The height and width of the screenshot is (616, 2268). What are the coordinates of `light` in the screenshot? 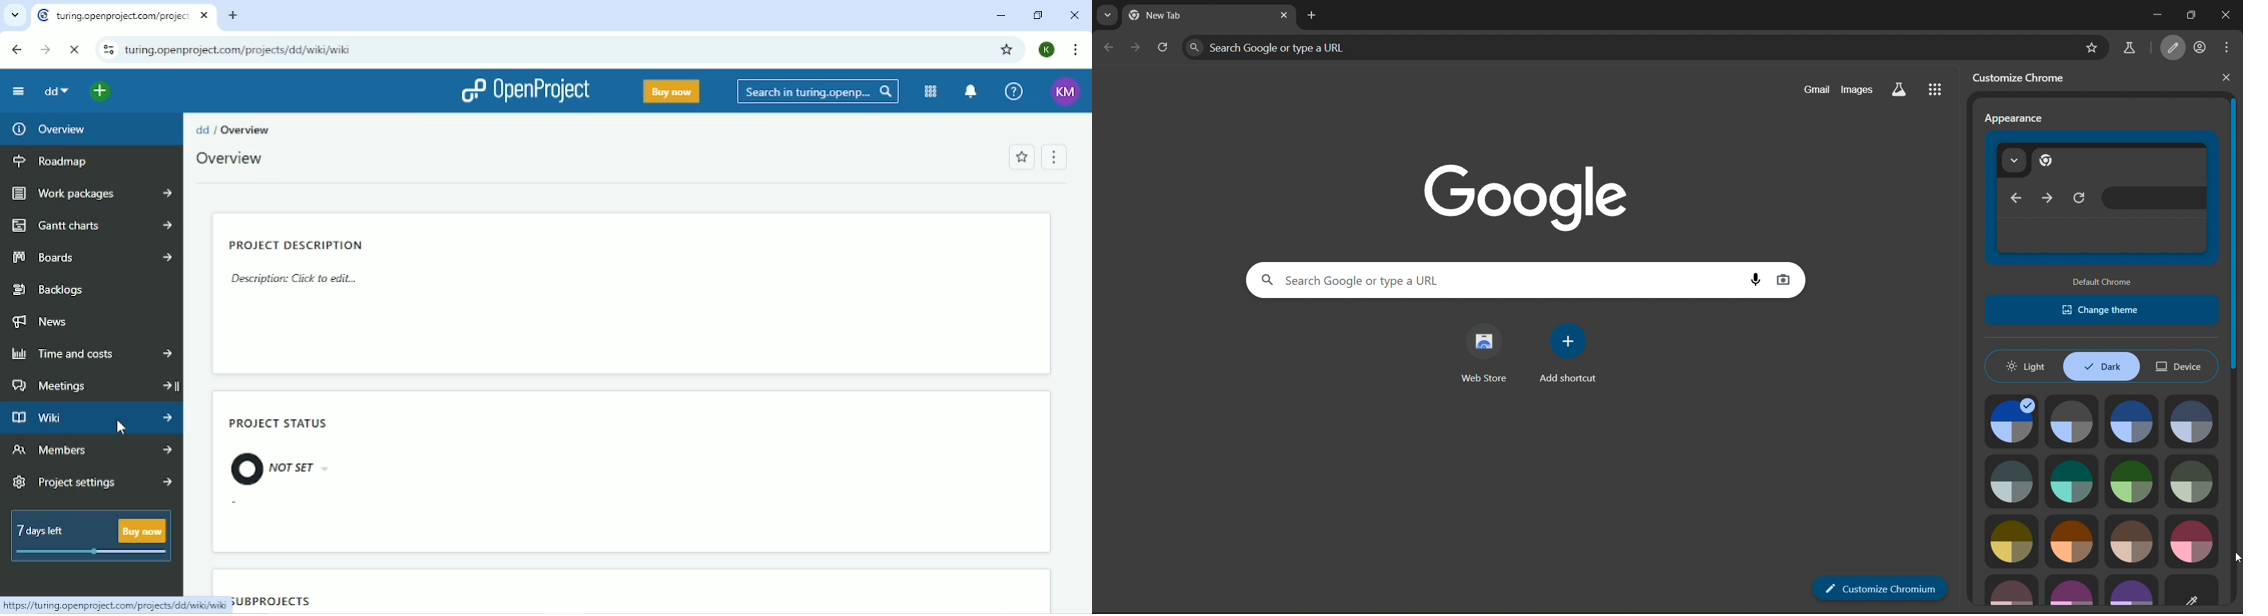 It's located at (2028, 365).